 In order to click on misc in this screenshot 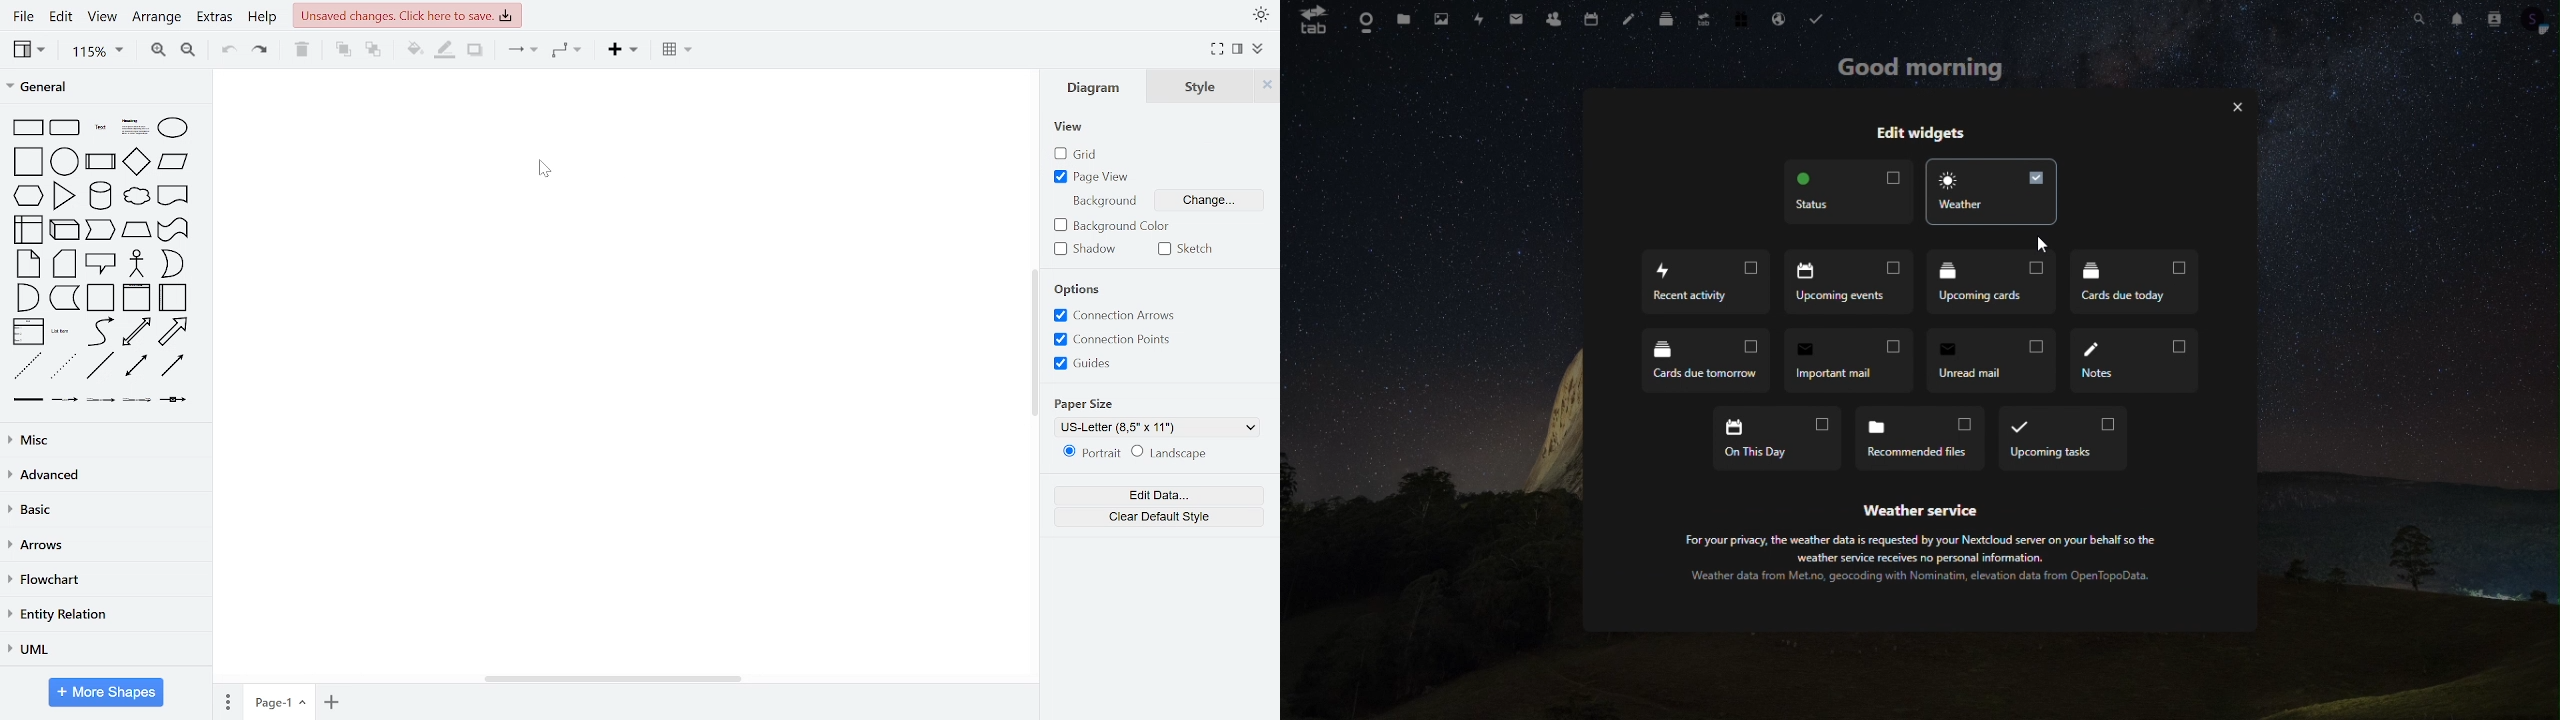, I will do `click(106, 437)`.